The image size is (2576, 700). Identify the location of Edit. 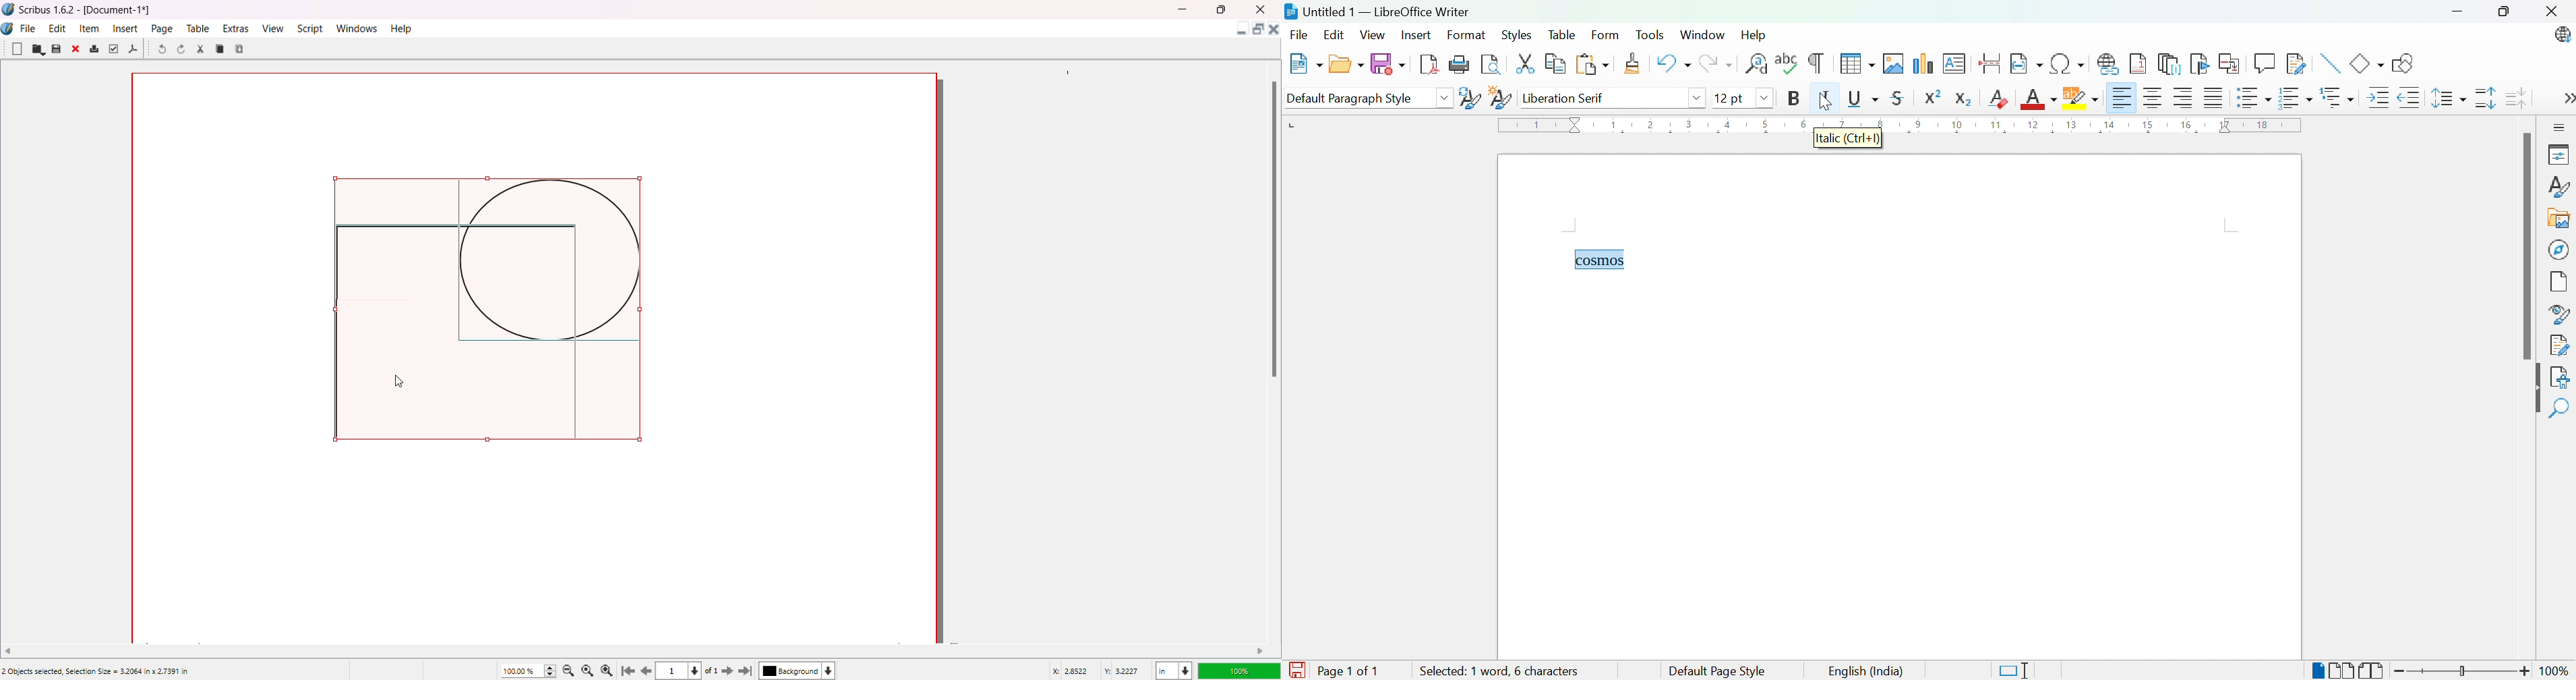
(1334, 36).